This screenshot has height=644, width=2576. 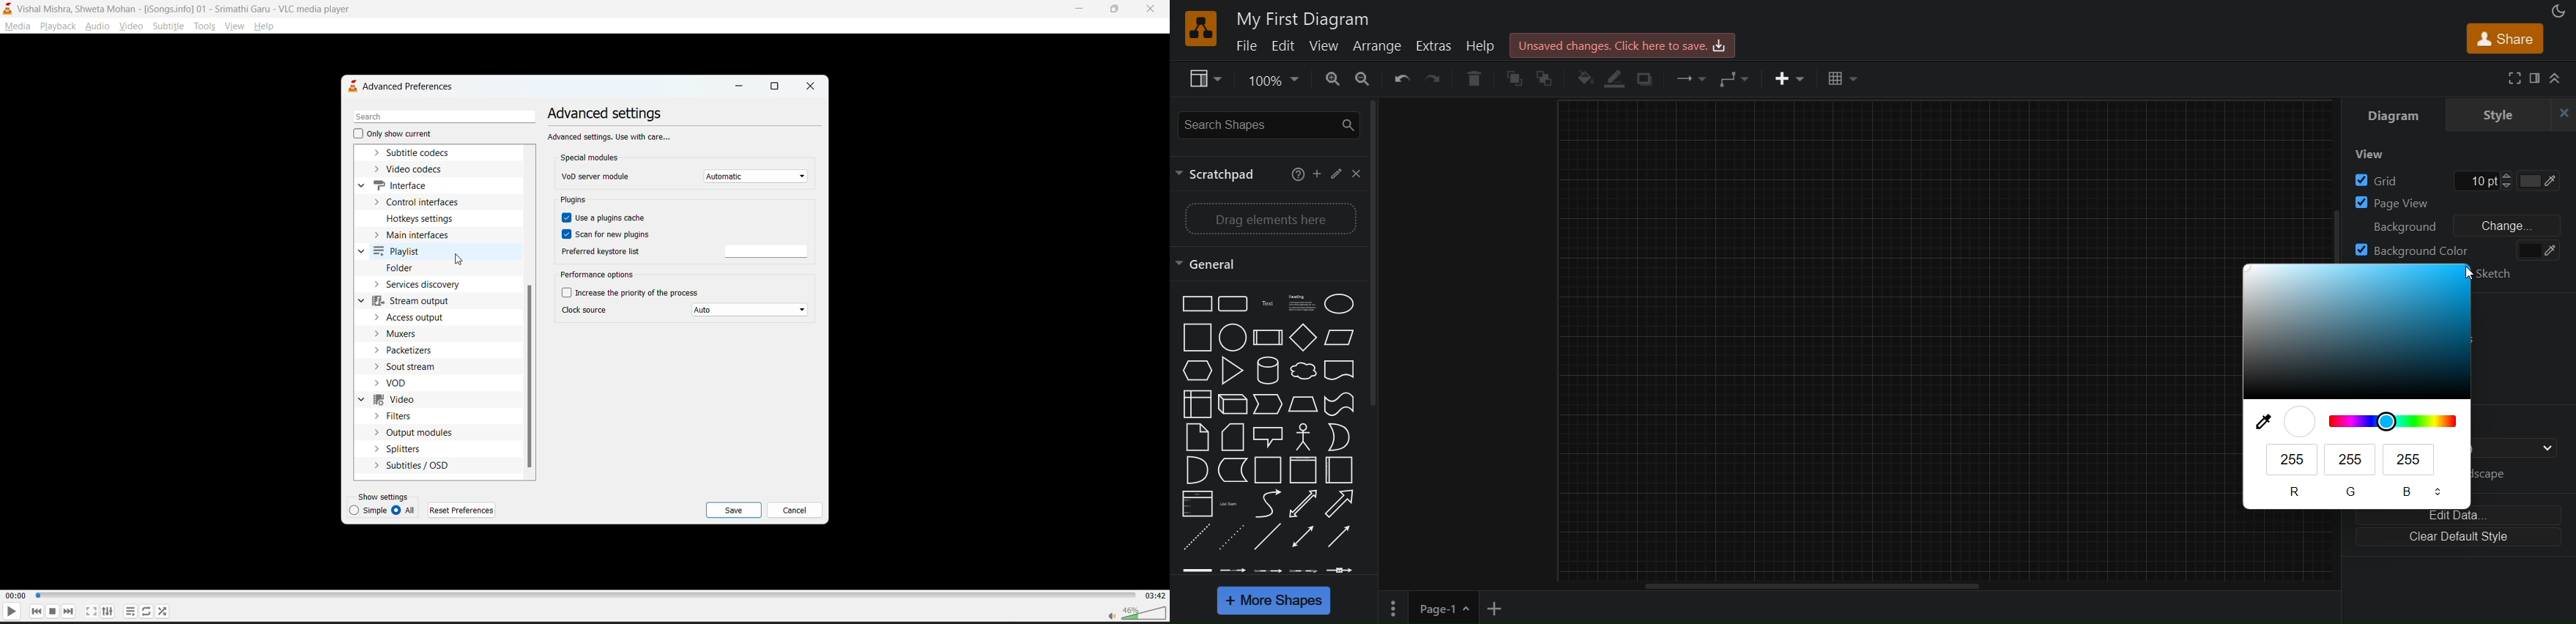 What do you see at coordinates (2452, 250) in the screenshot?
I see `background` at bounding box center [2452, 250].